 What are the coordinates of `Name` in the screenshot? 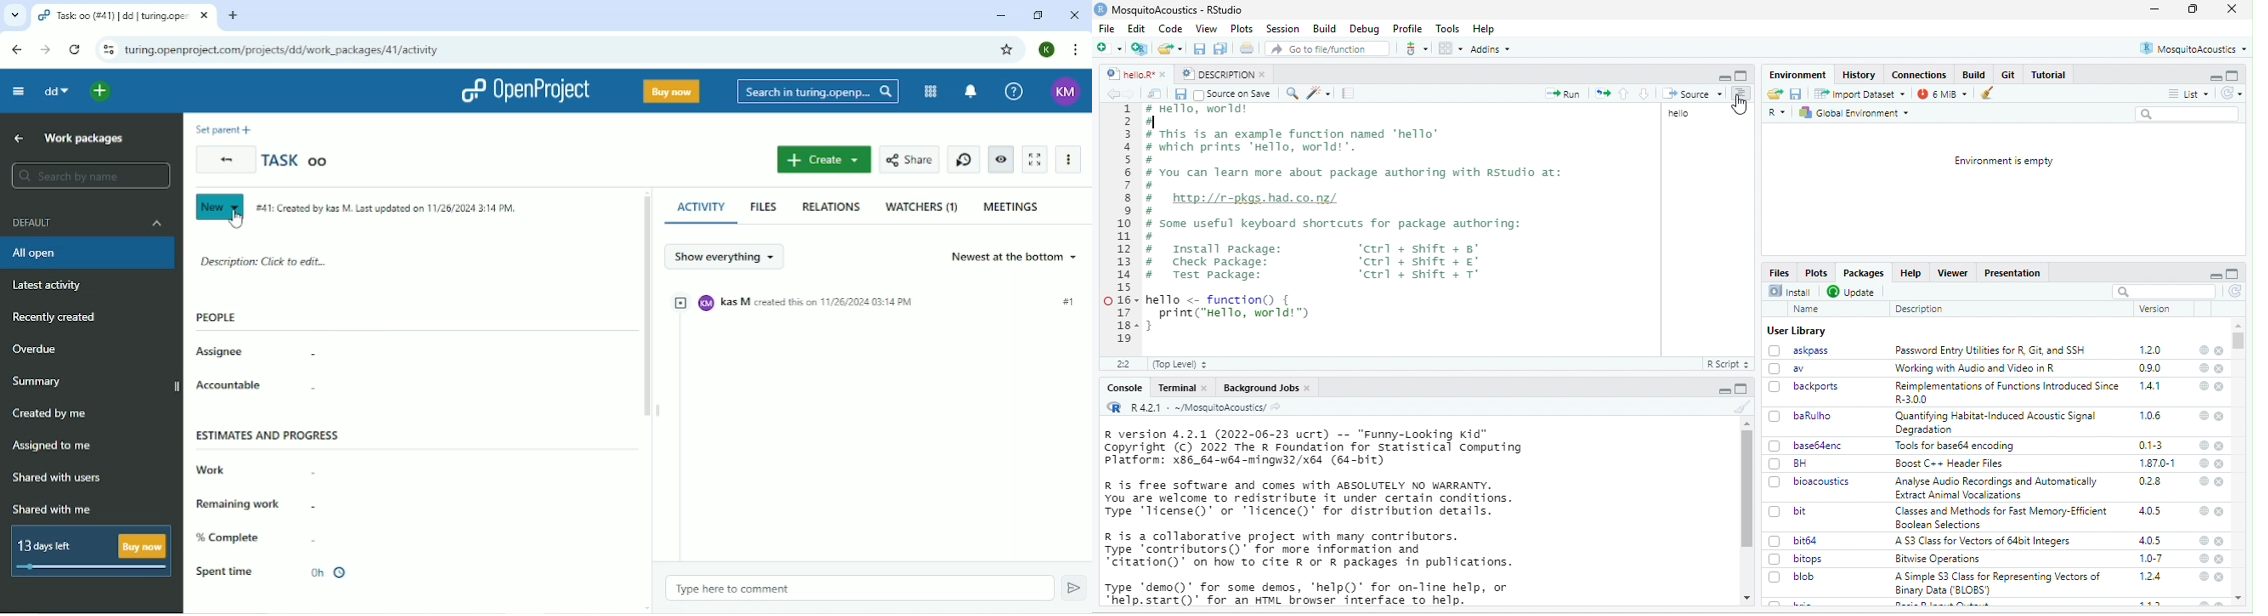 It's located at (1806, 309).